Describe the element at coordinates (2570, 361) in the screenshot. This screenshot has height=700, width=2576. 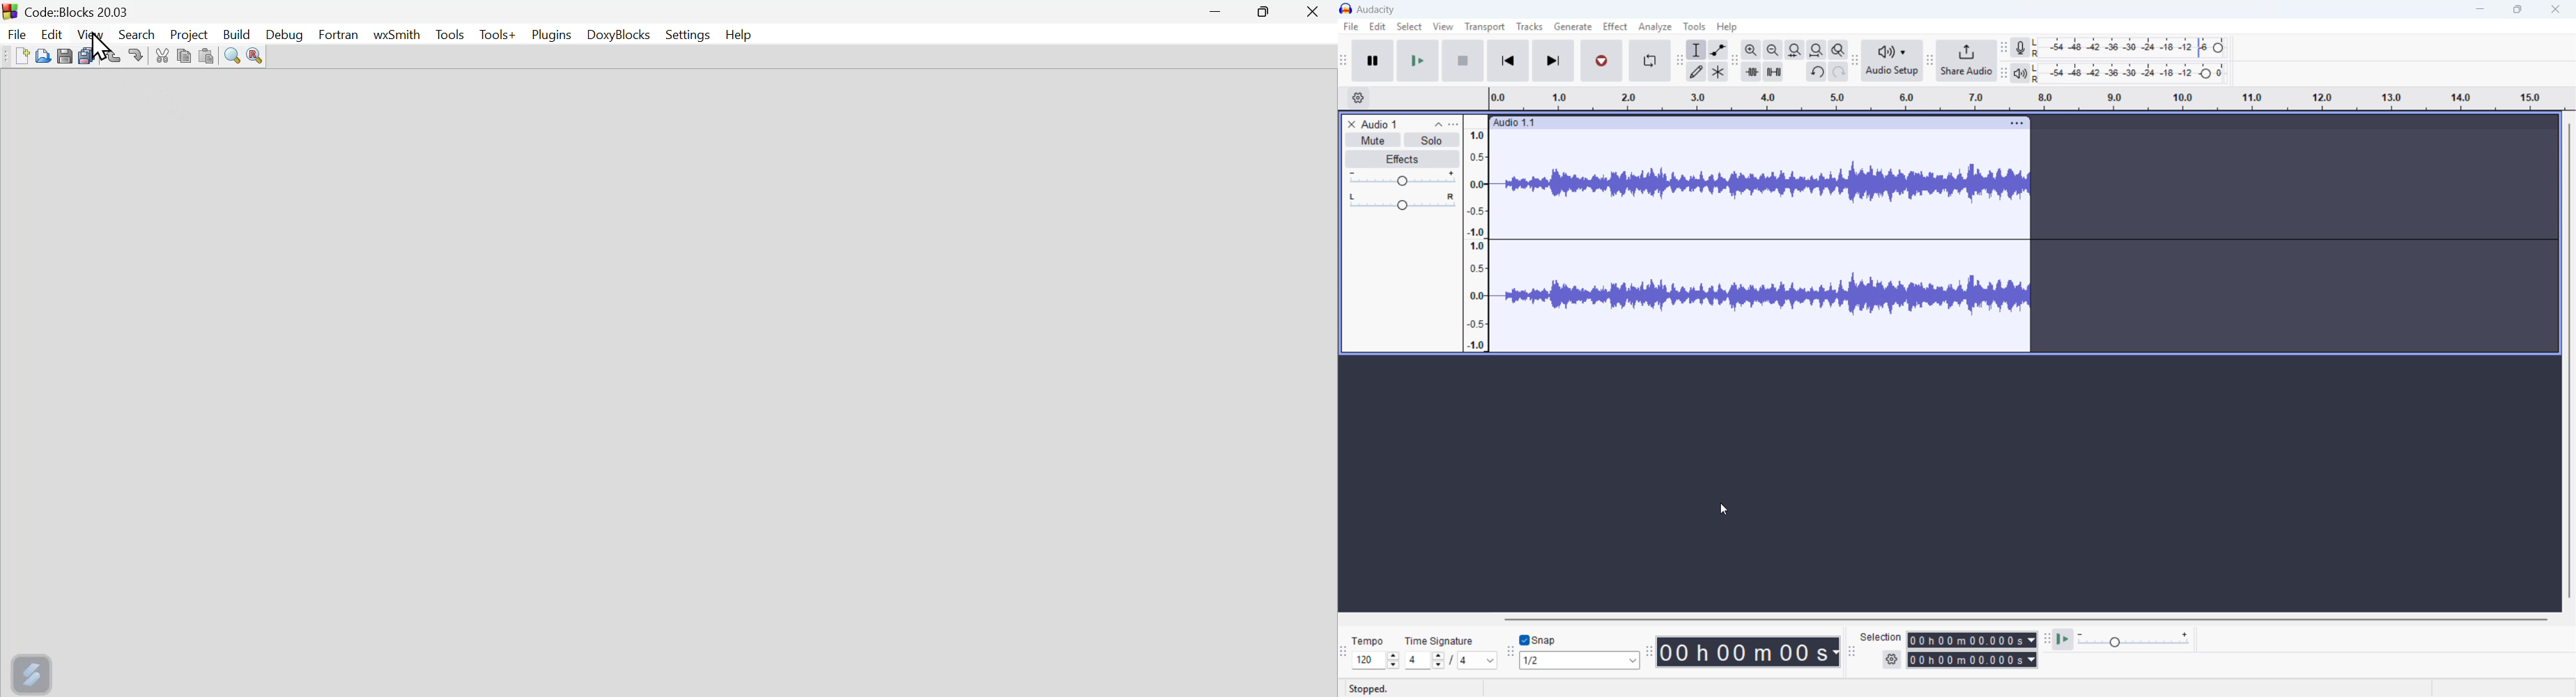
I see `Vertical scroll bar ` at that location.